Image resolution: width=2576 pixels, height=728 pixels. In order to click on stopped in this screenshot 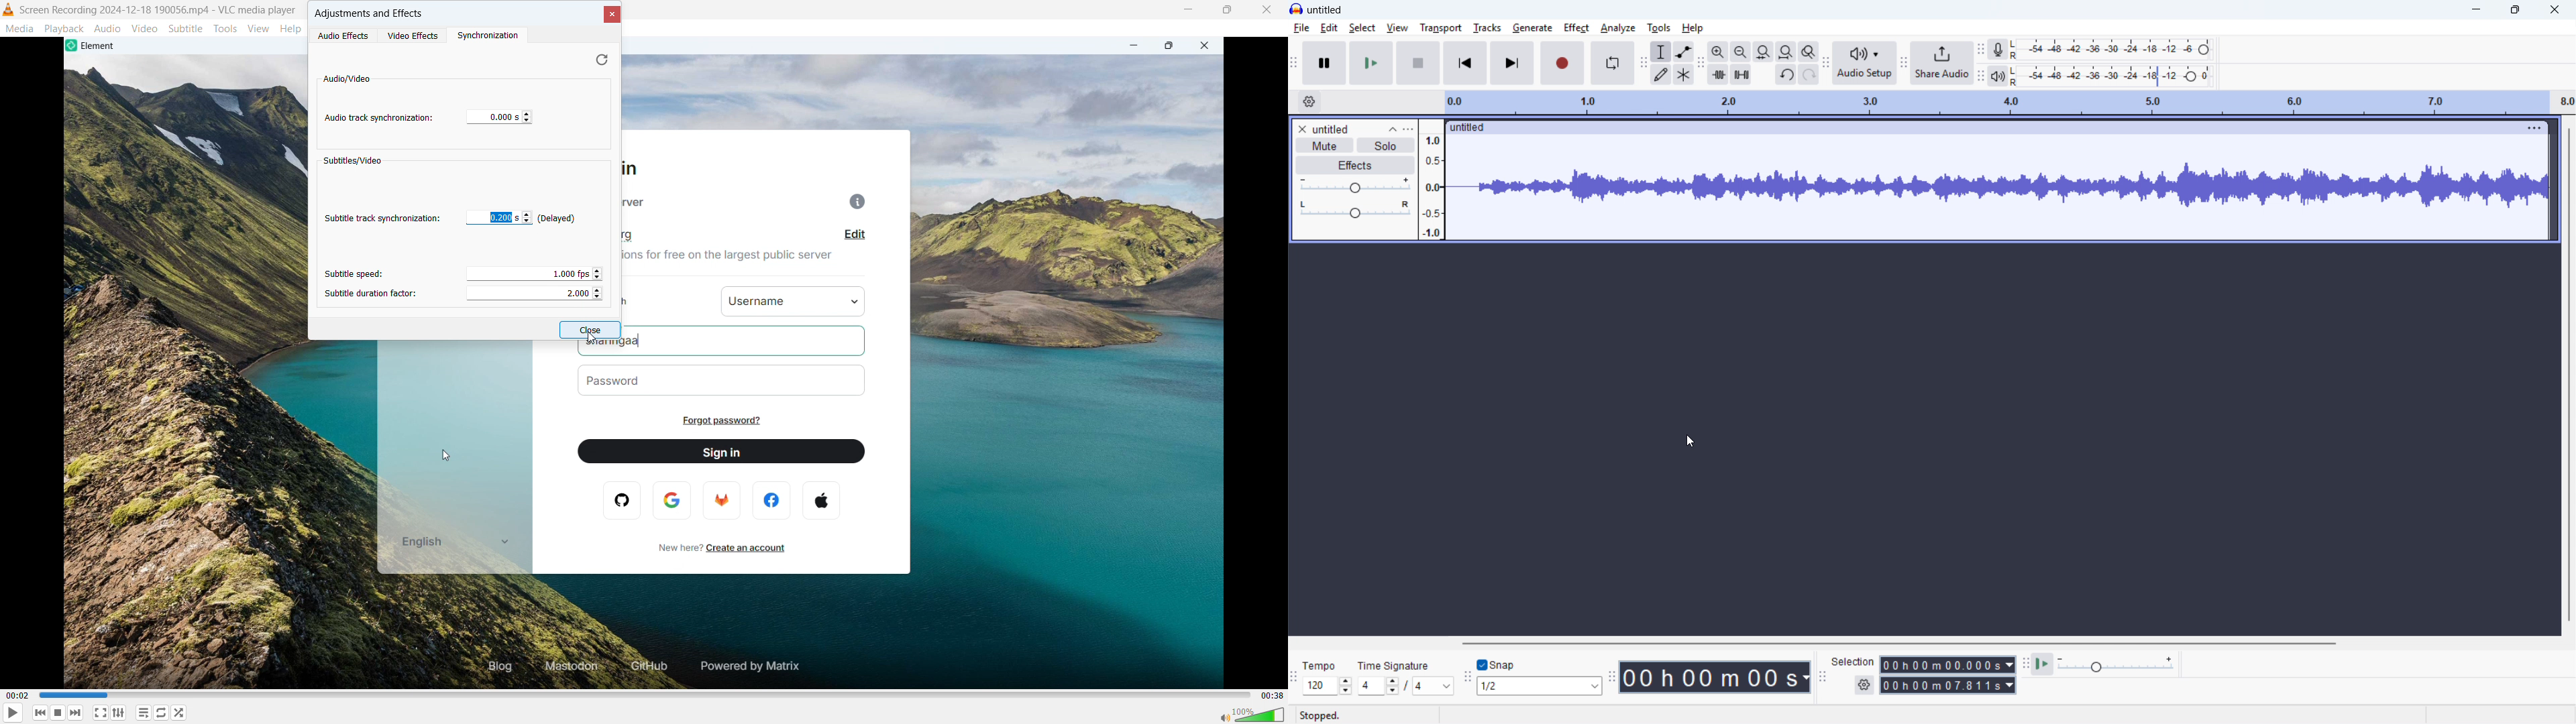, I will do `click(1322, 716)`.